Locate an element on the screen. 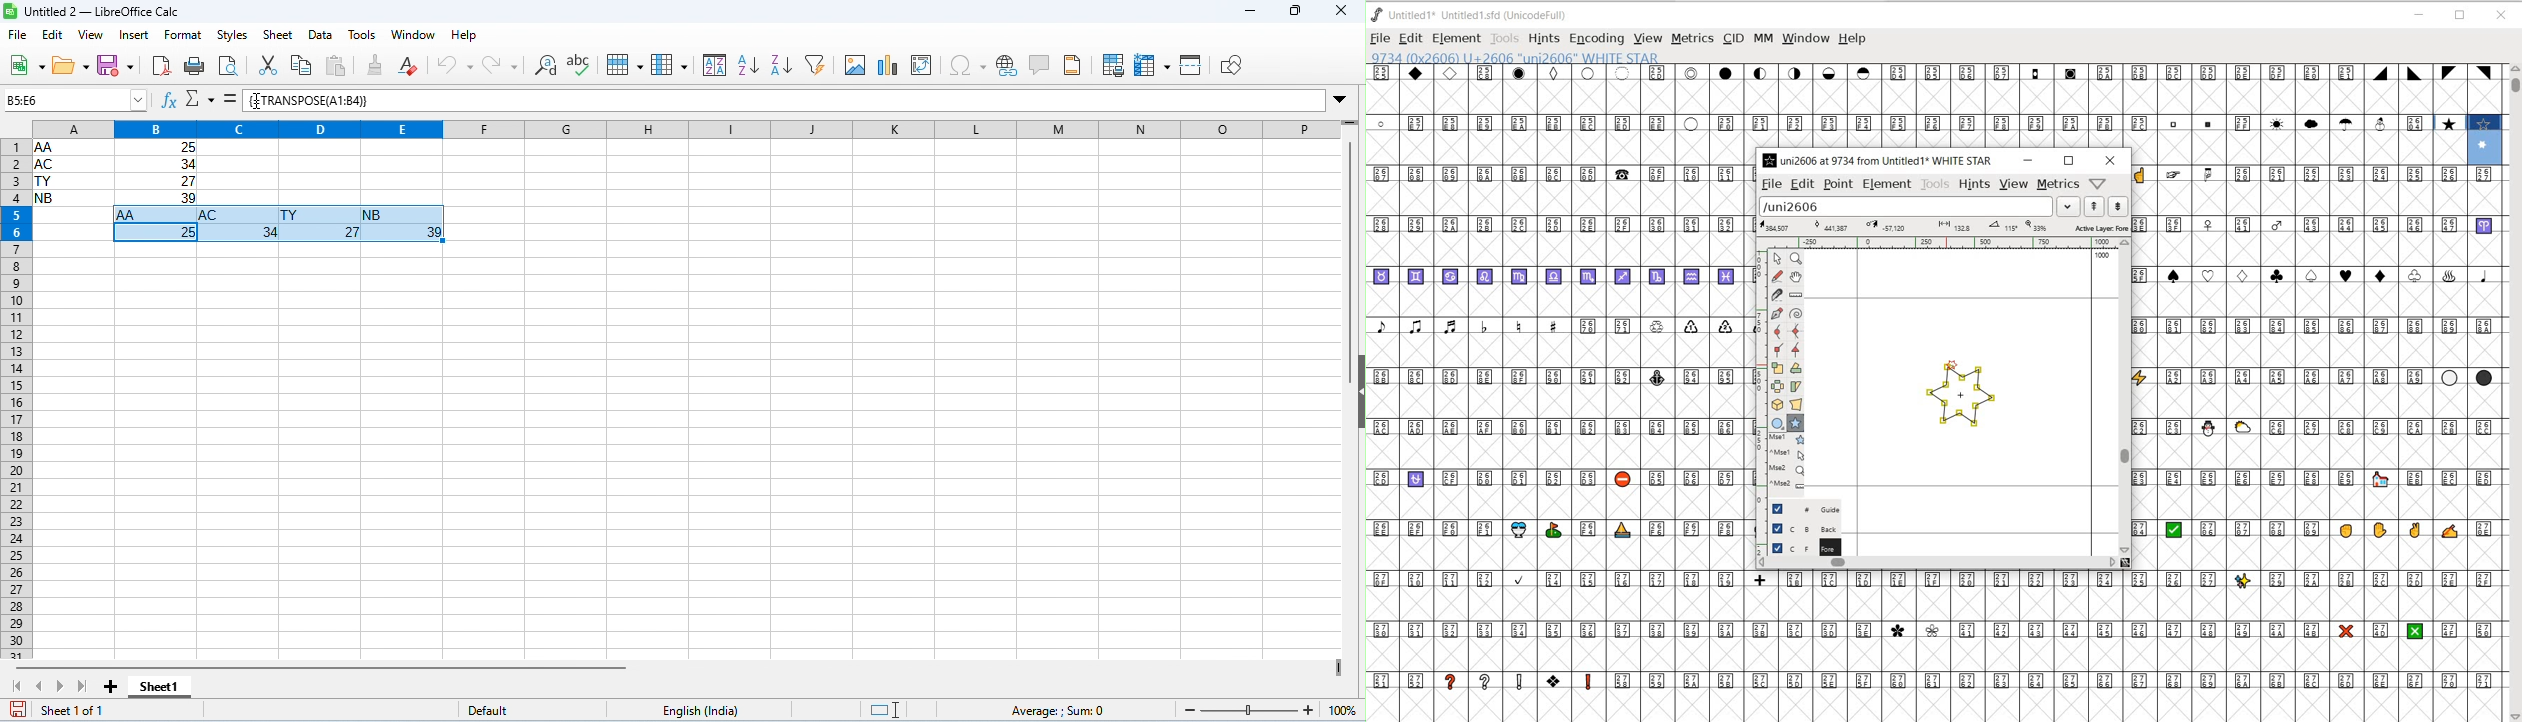  close is located at coordinates (1341, 11).